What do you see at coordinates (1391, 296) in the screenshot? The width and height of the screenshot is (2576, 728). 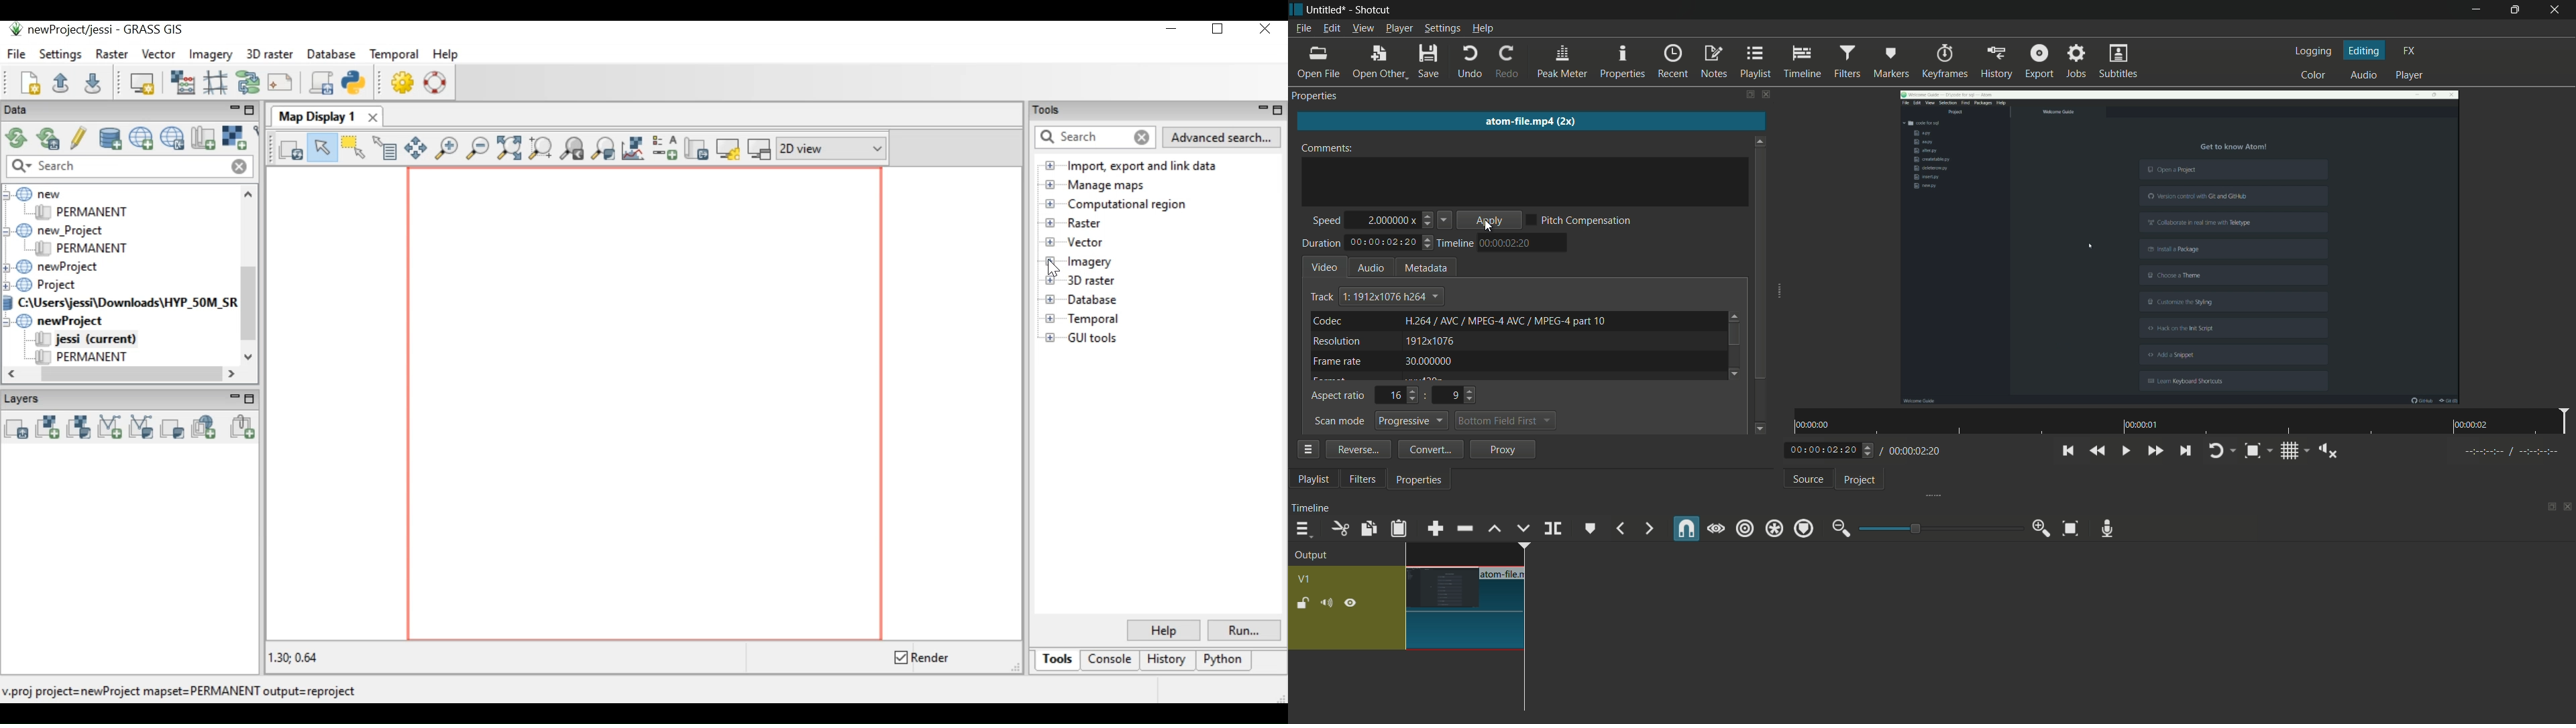 I see `text` at bounding box center [1391, 296].